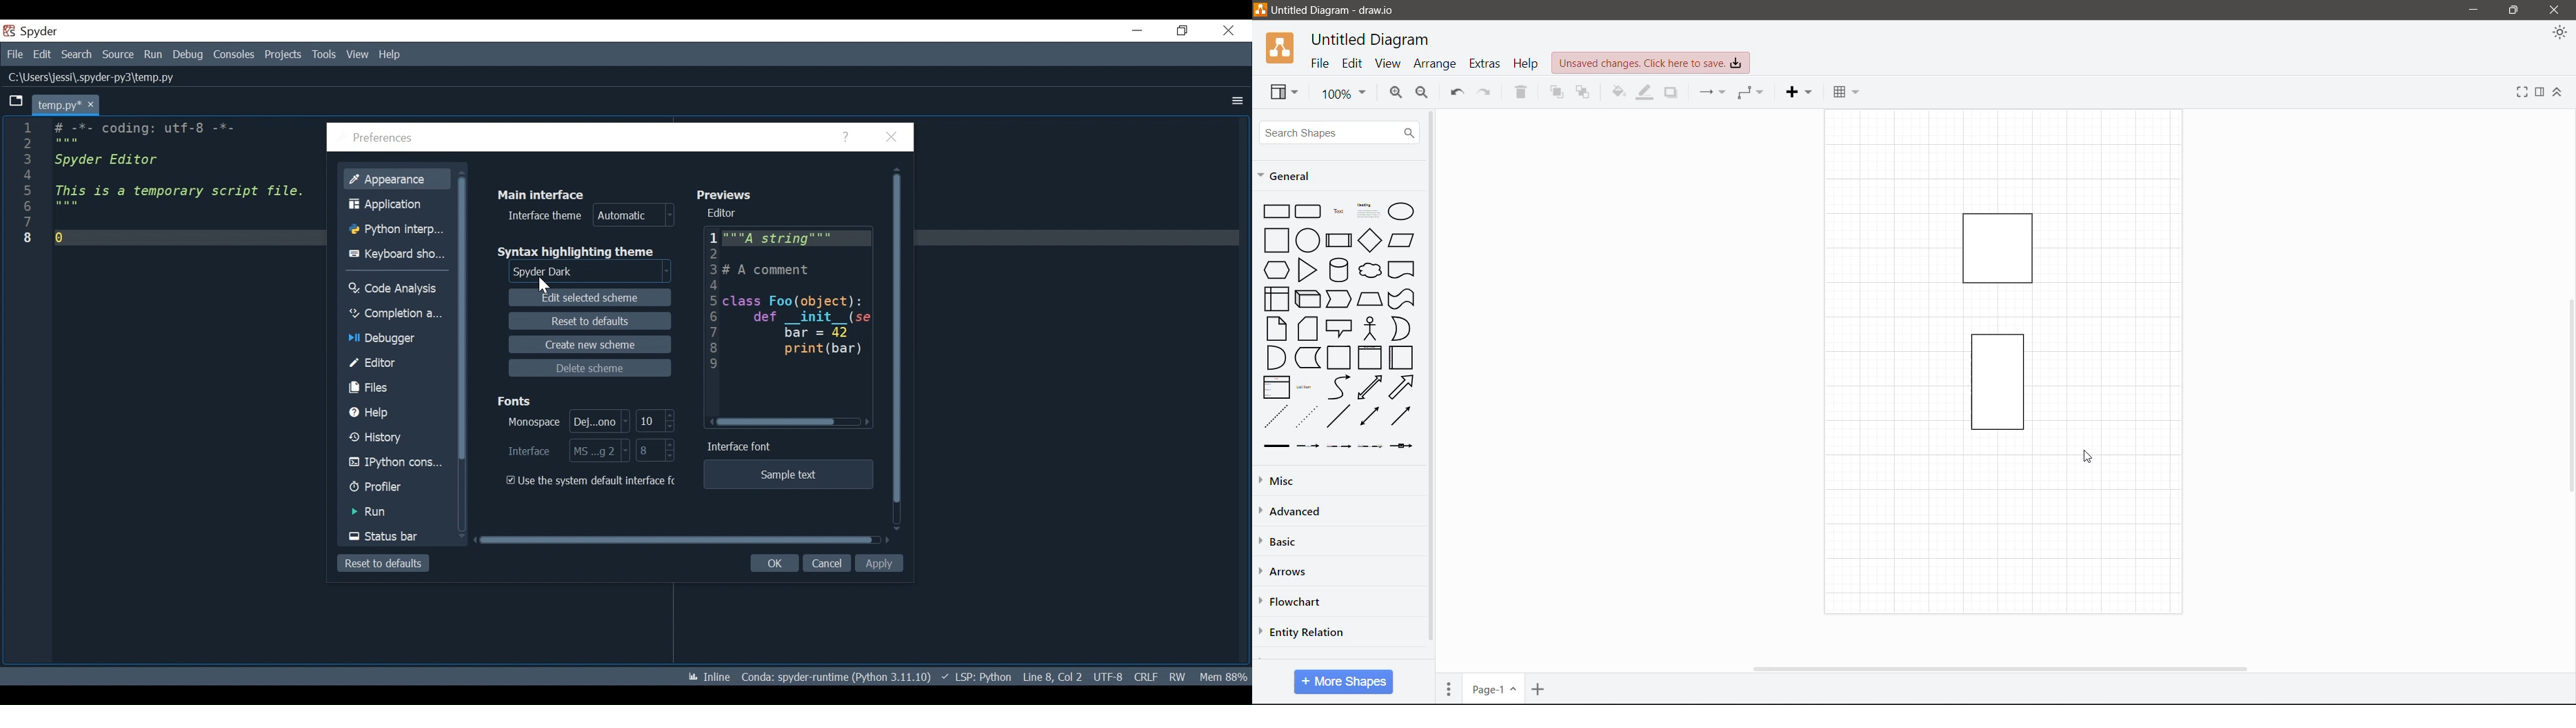 The image size is (2576, 728). What do you see at coordinates (590, 298) in the screenshot?
I see `Edit Selected scheme` at bounding box center [590, 298].